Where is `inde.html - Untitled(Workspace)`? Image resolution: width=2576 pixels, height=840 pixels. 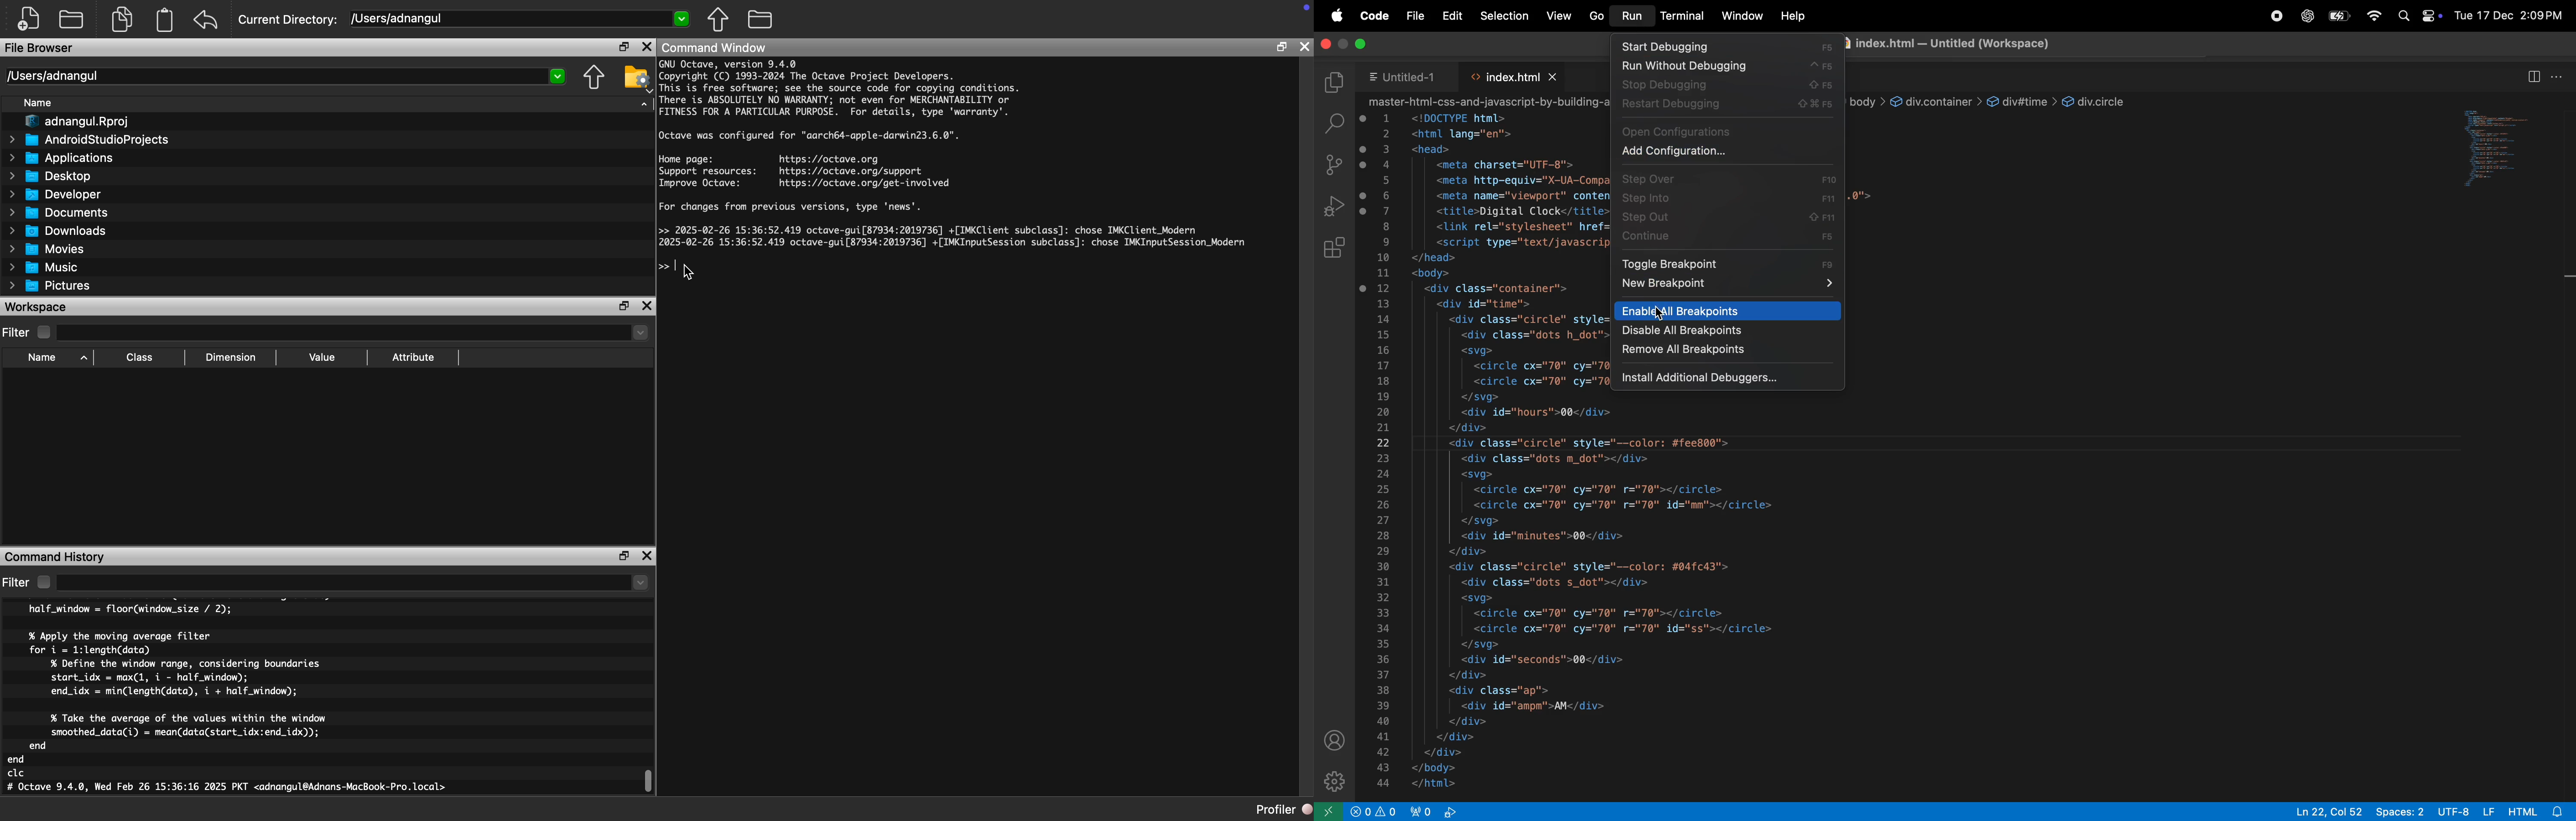 inde.html - Untitled(Workspace) is located at coordinates (1954, 43).